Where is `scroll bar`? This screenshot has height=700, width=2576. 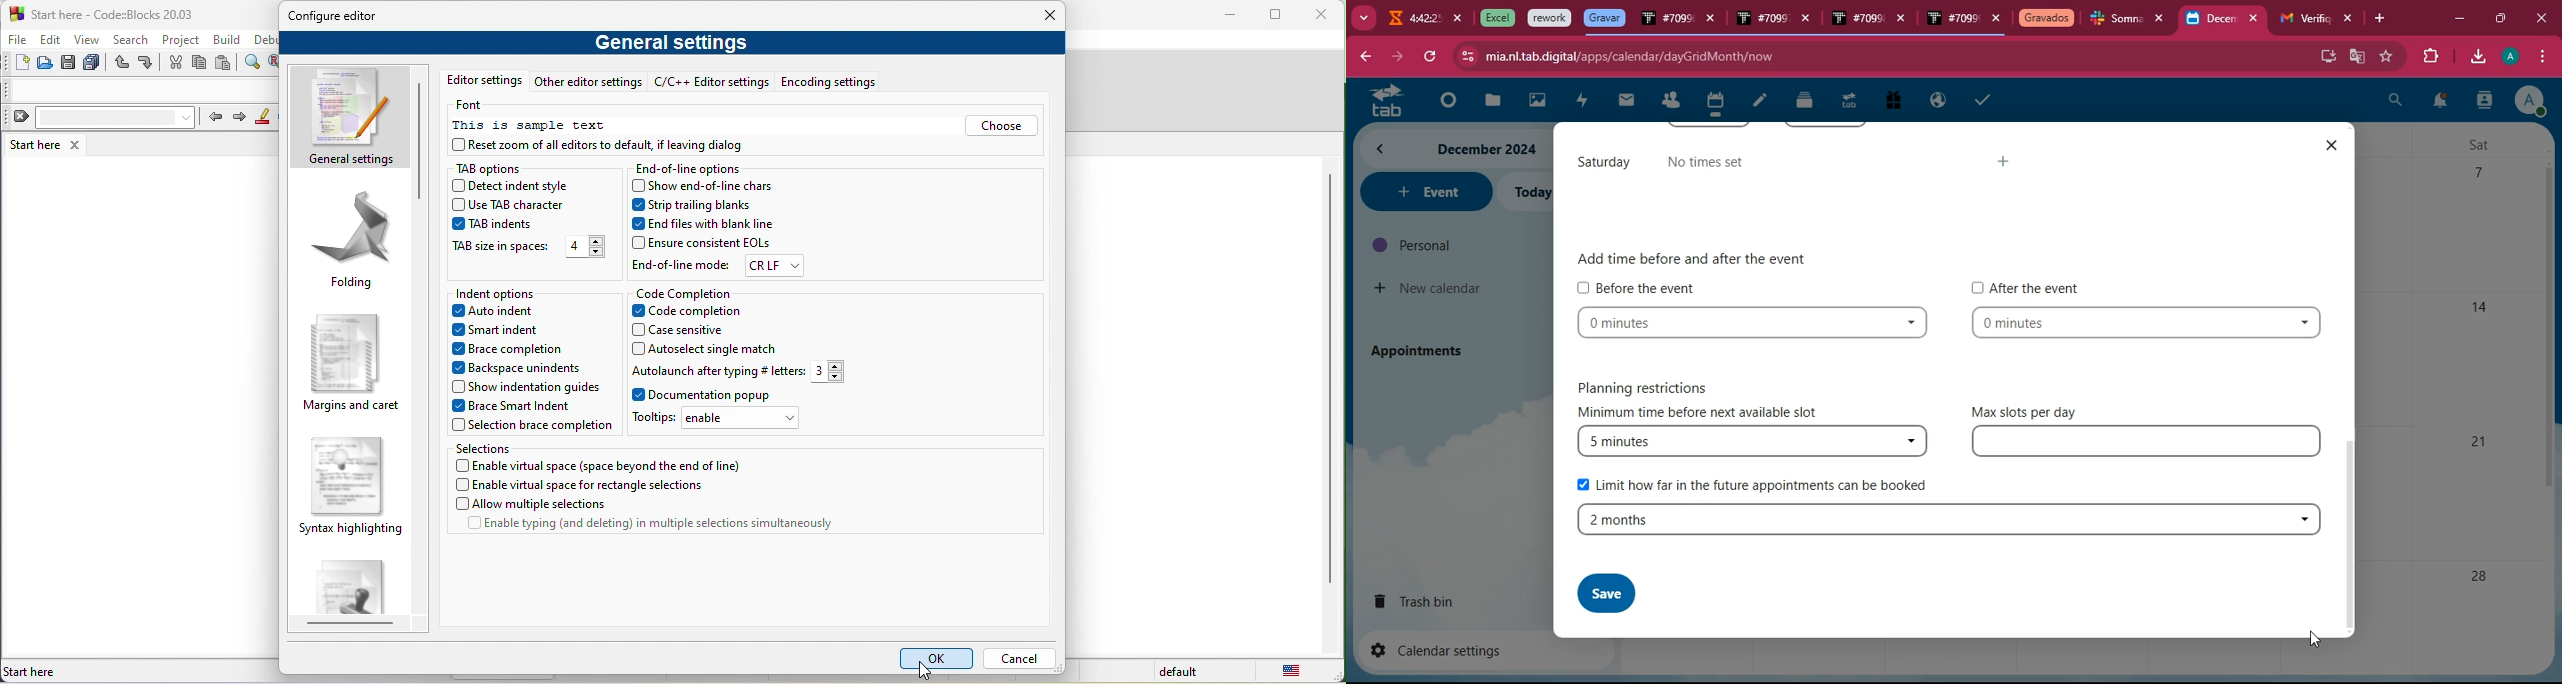
scroll bar is located at coordinates (2352, 214).